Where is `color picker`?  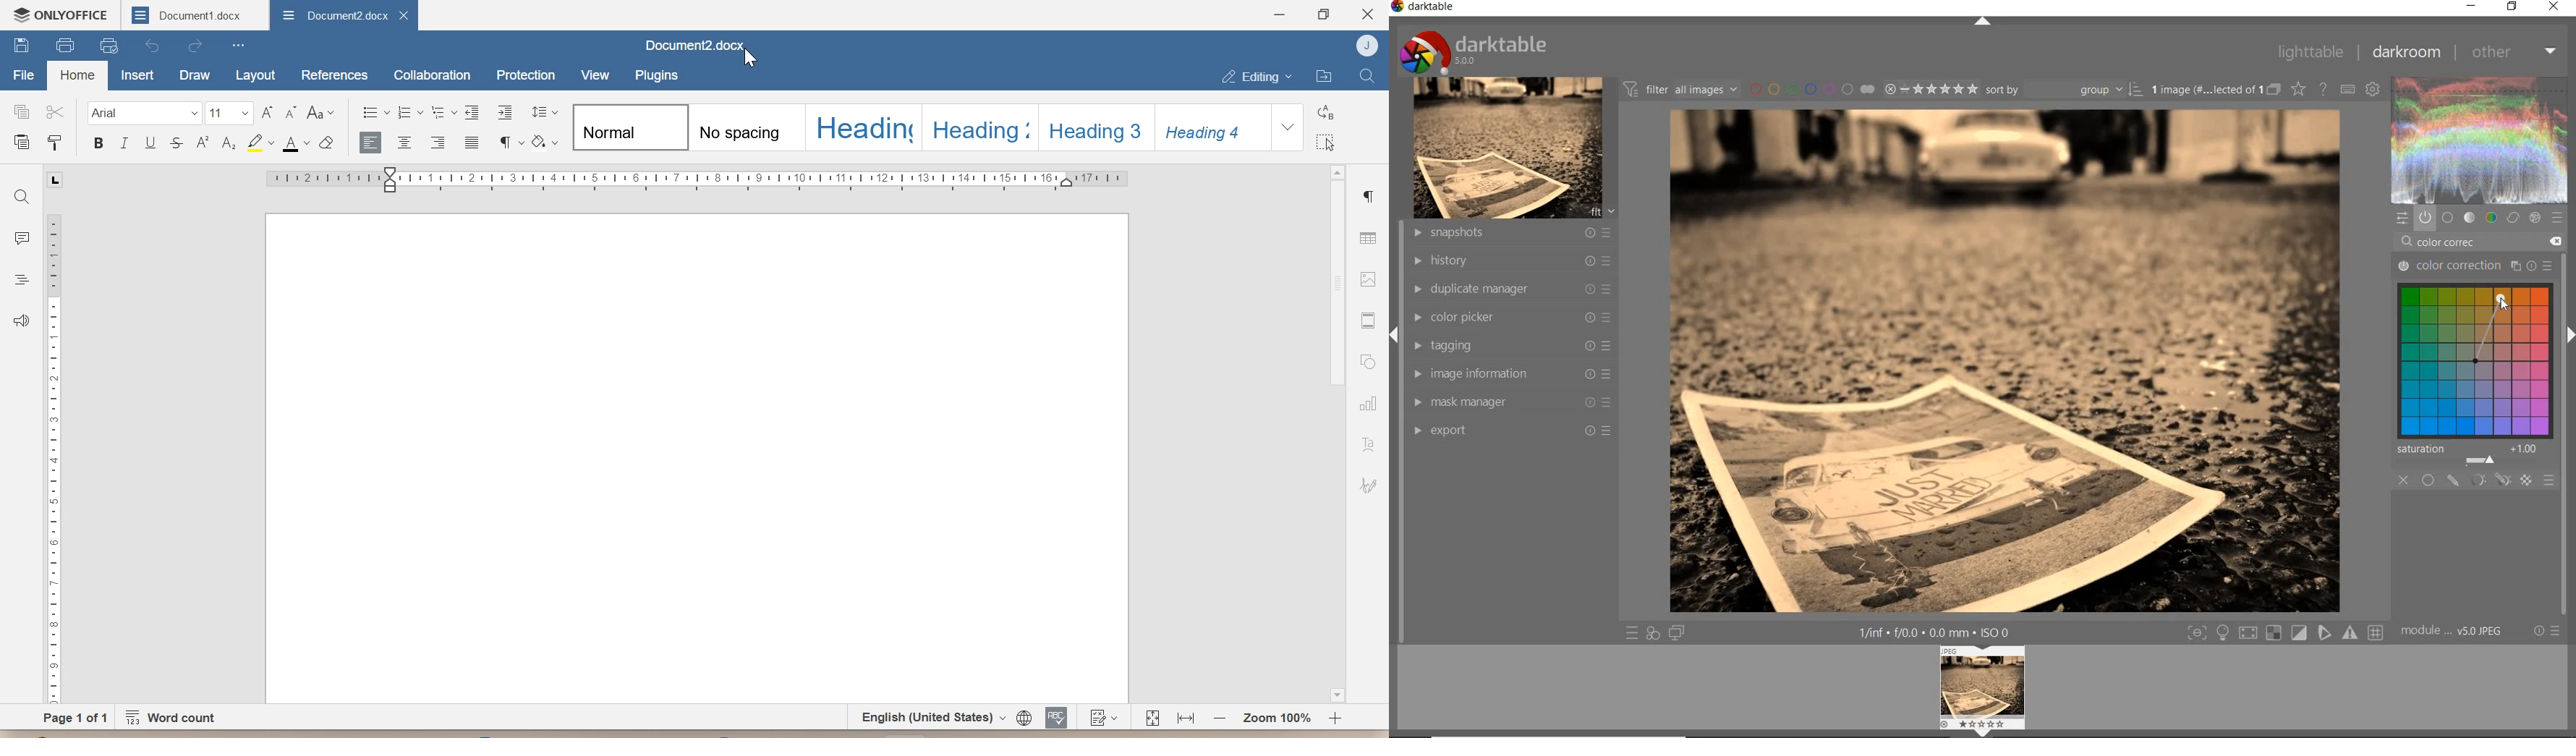 color picker is located at coordinates (1513, 317).